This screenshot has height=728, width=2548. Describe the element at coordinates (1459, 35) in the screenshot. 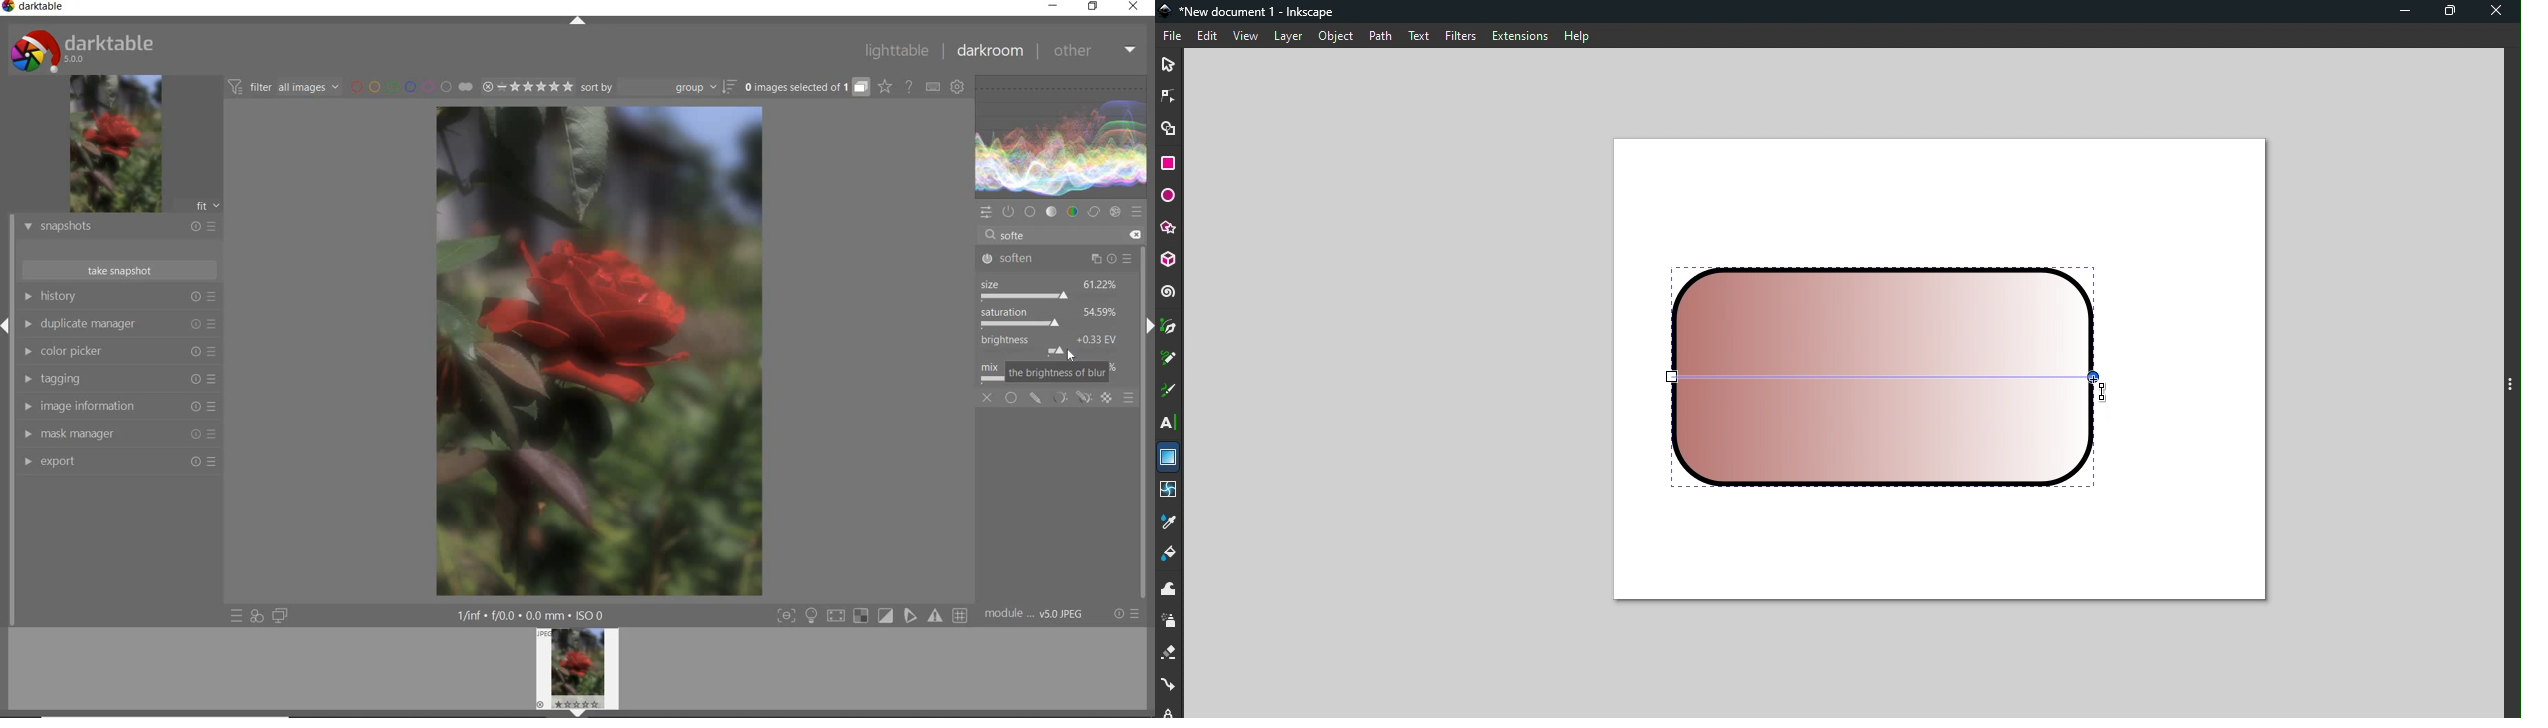

I see `Filters` at that location.